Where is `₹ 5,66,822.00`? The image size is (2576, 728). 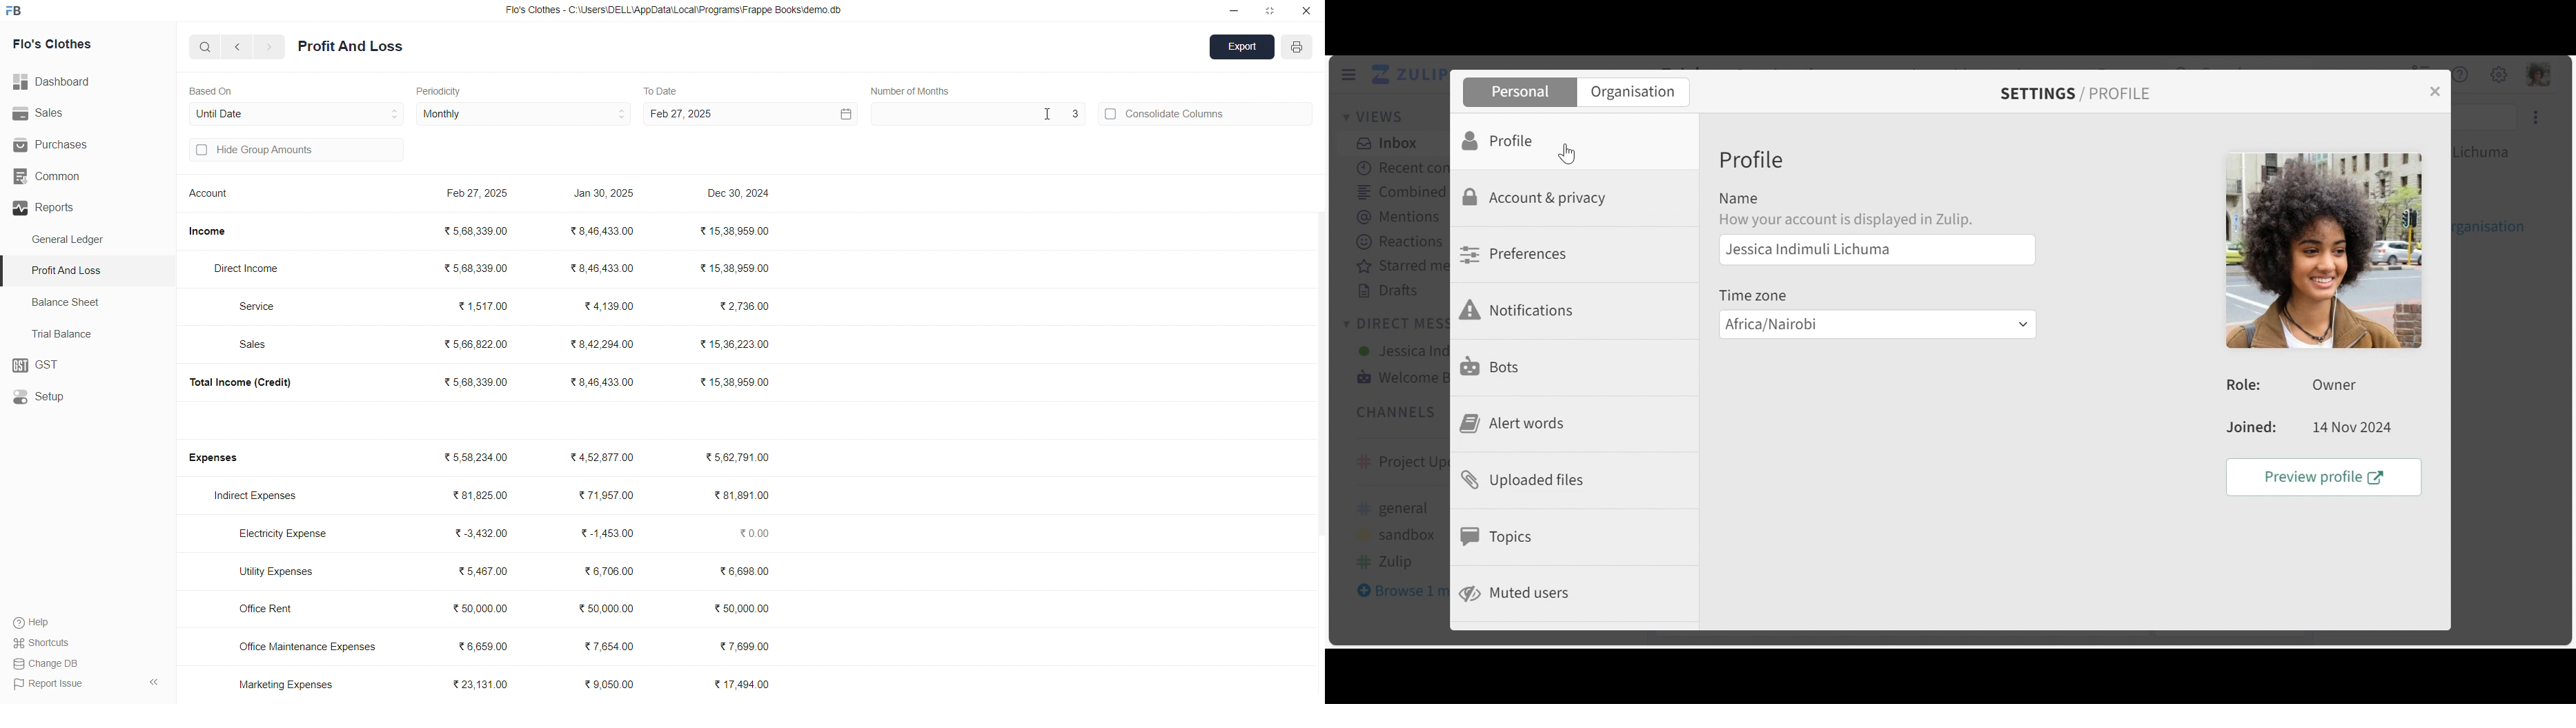 ₹ 5,66,822.00 is located at coordinates (478, 343).